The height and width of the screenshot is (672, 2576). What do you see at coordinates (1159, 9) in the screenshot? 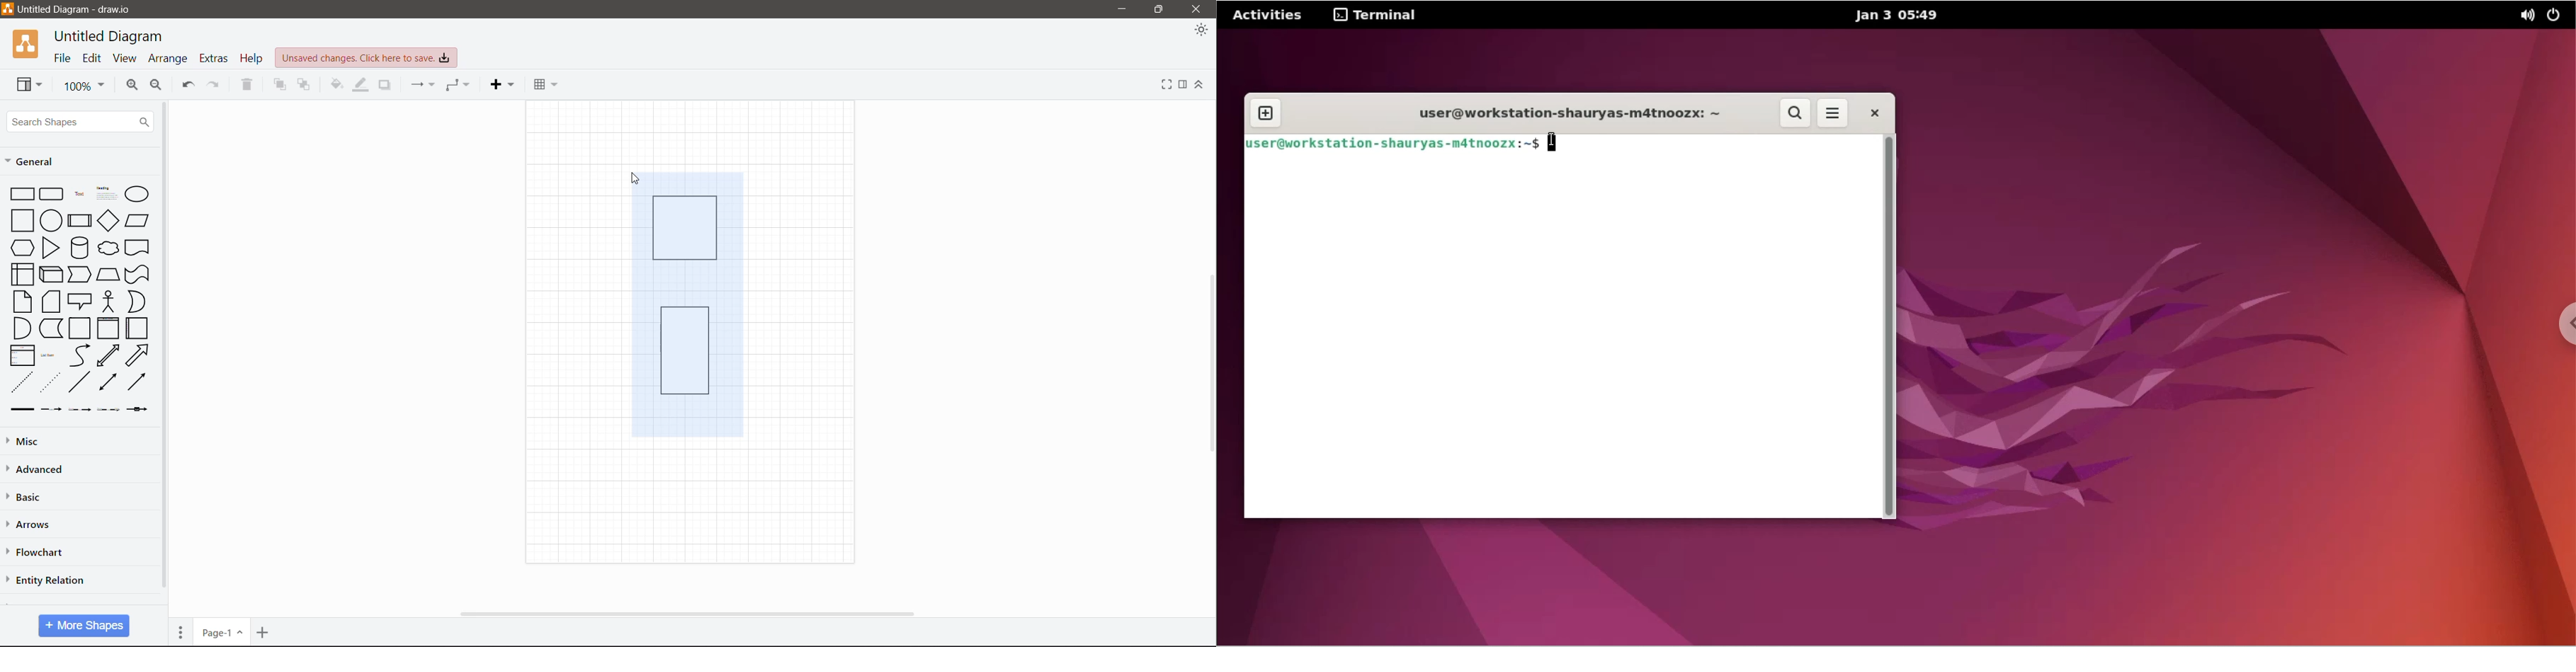
I see `Restore Down` at bounding box center [1159, 9].